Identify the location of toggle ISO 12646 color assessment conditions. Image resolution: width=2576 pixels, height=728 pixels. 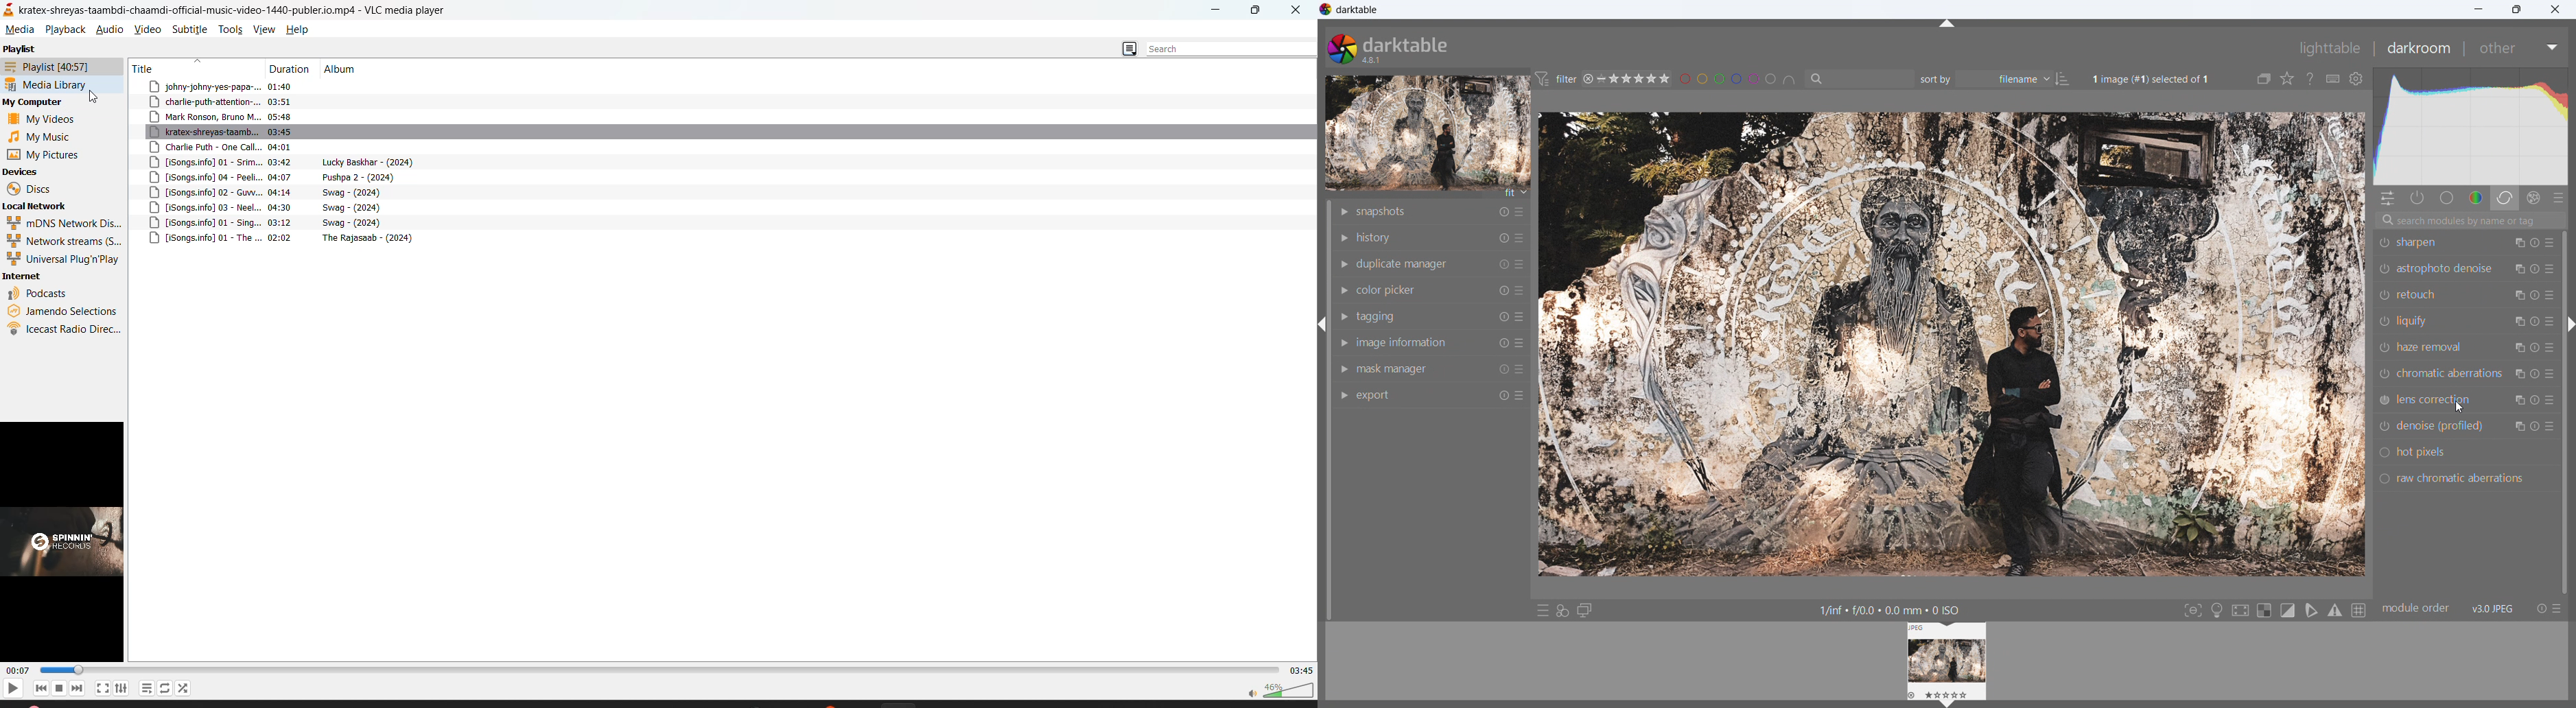
(2217, 610).